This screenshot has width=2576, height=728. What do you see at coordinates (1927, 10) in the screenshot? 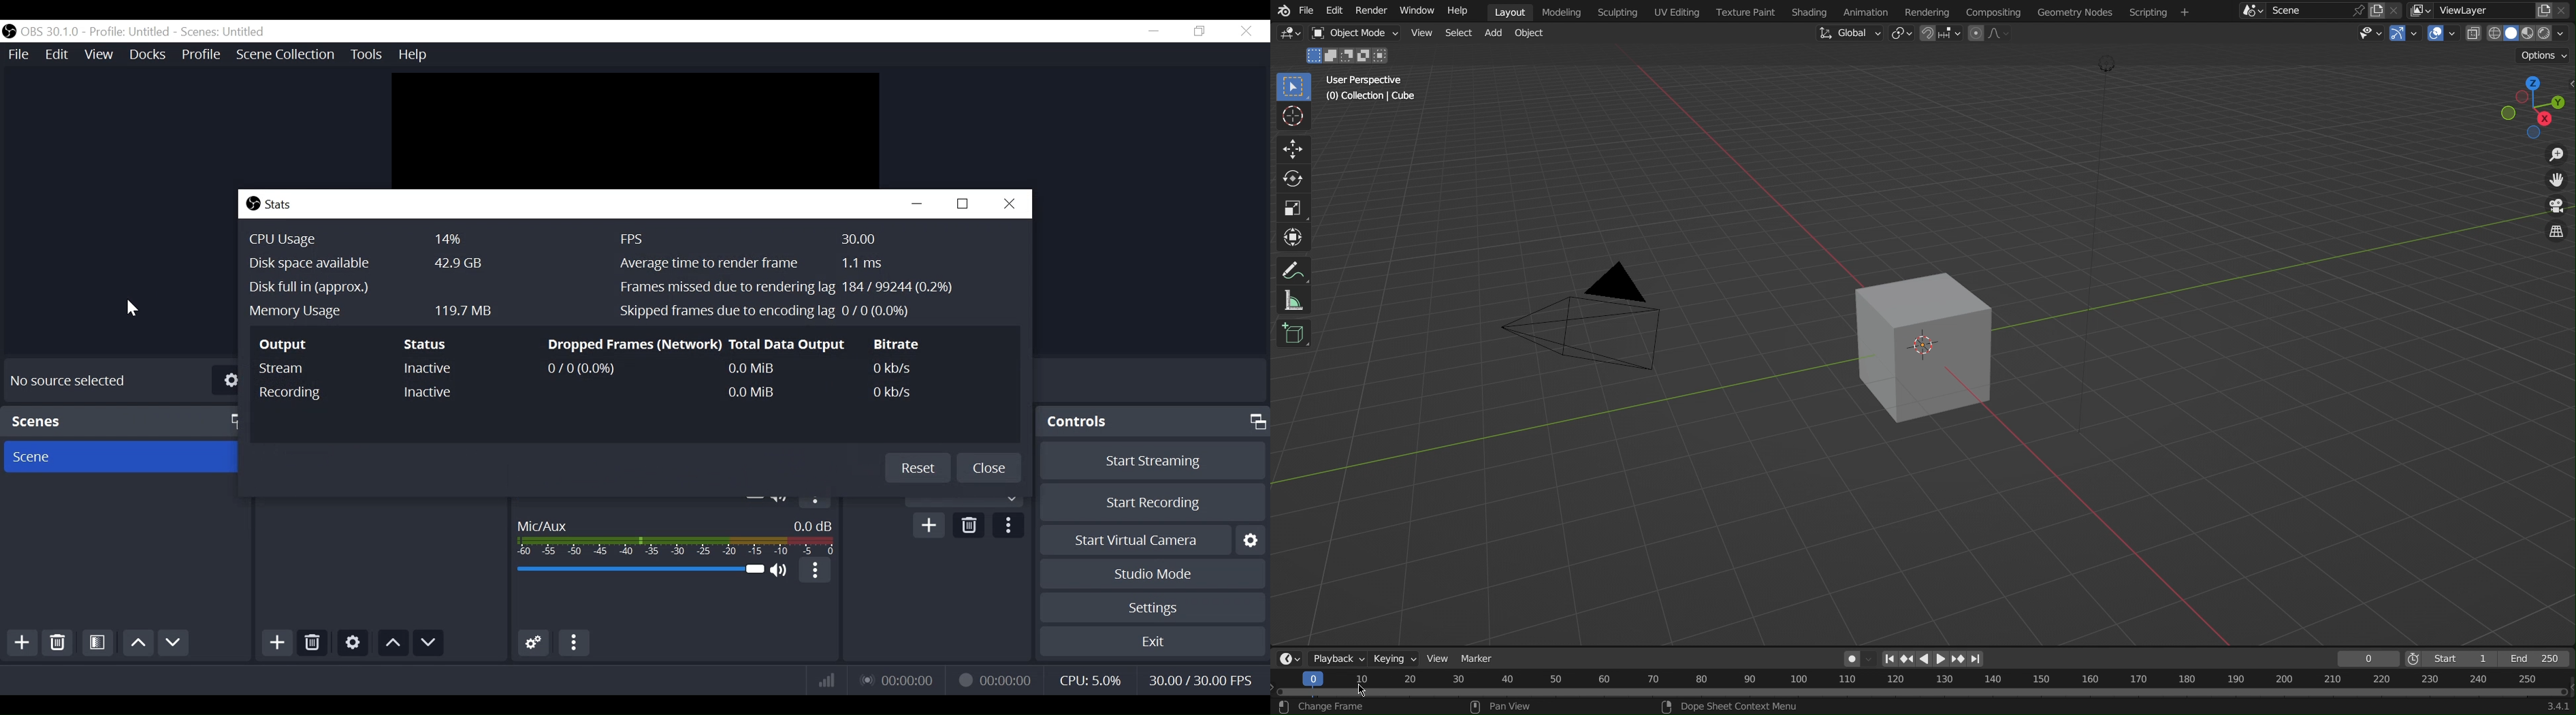
I see `Rendering` at bounding box center [1927, 10].